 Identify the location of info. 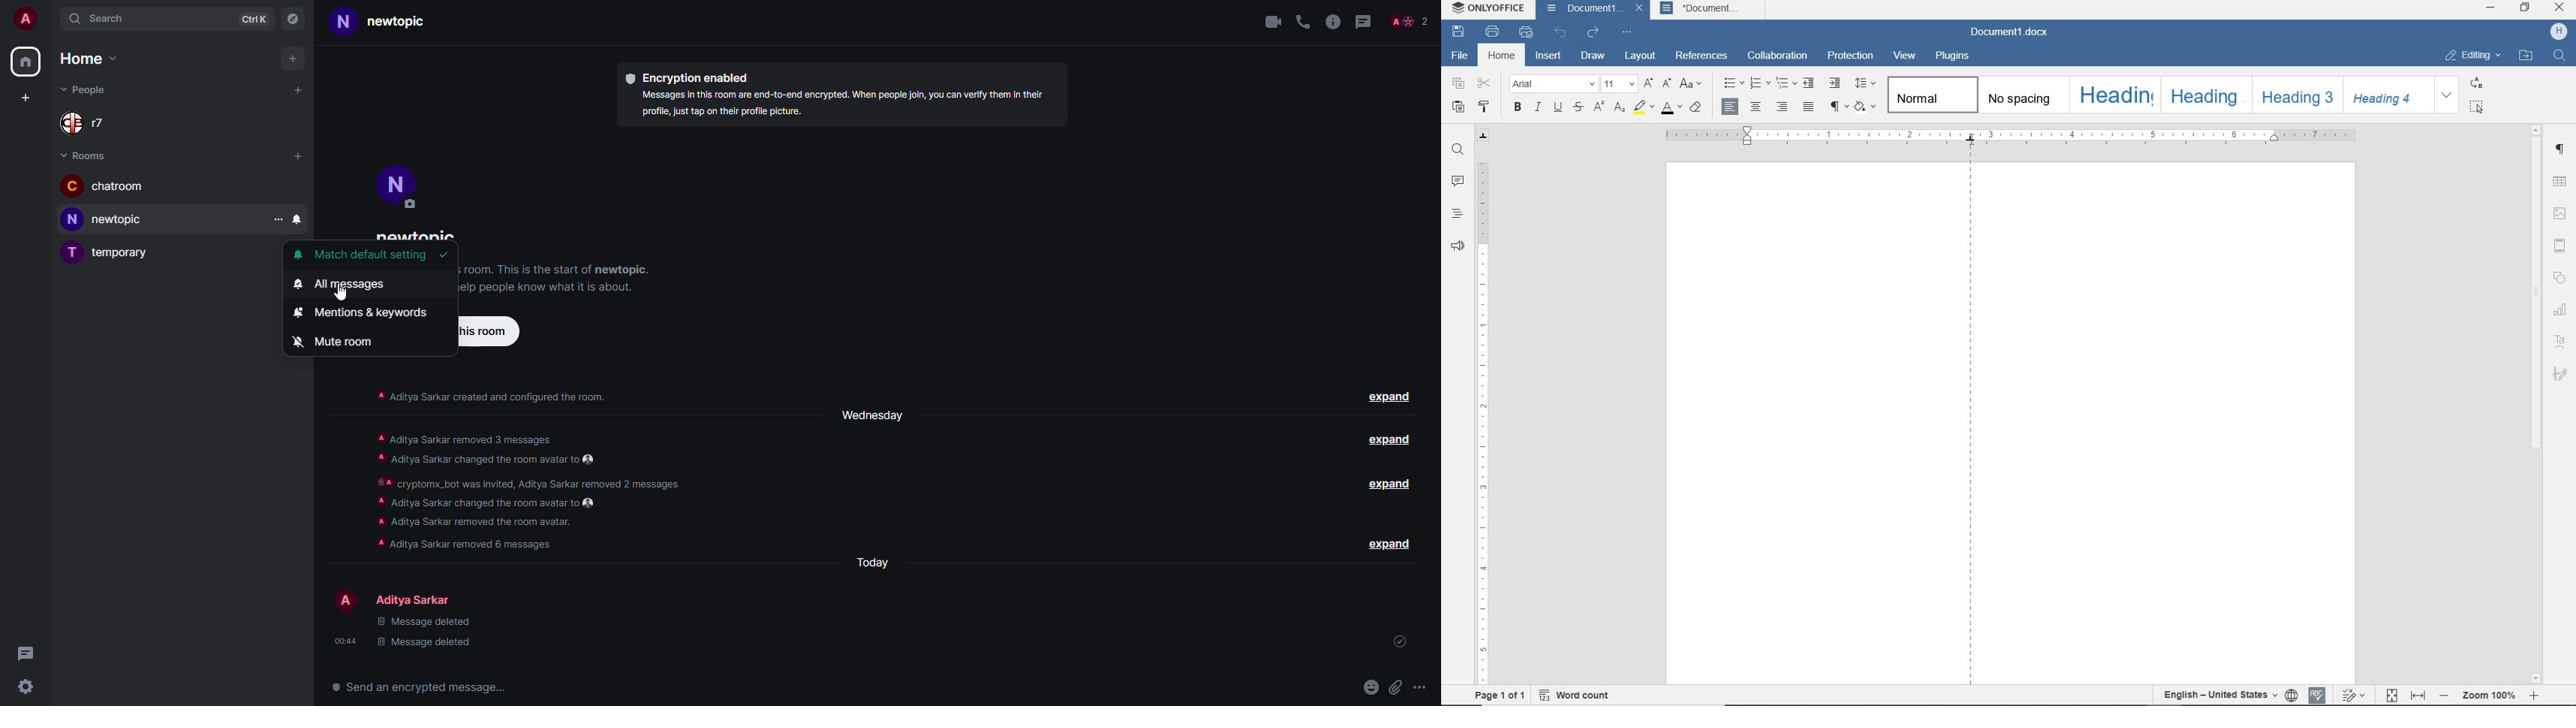
(492, 396).